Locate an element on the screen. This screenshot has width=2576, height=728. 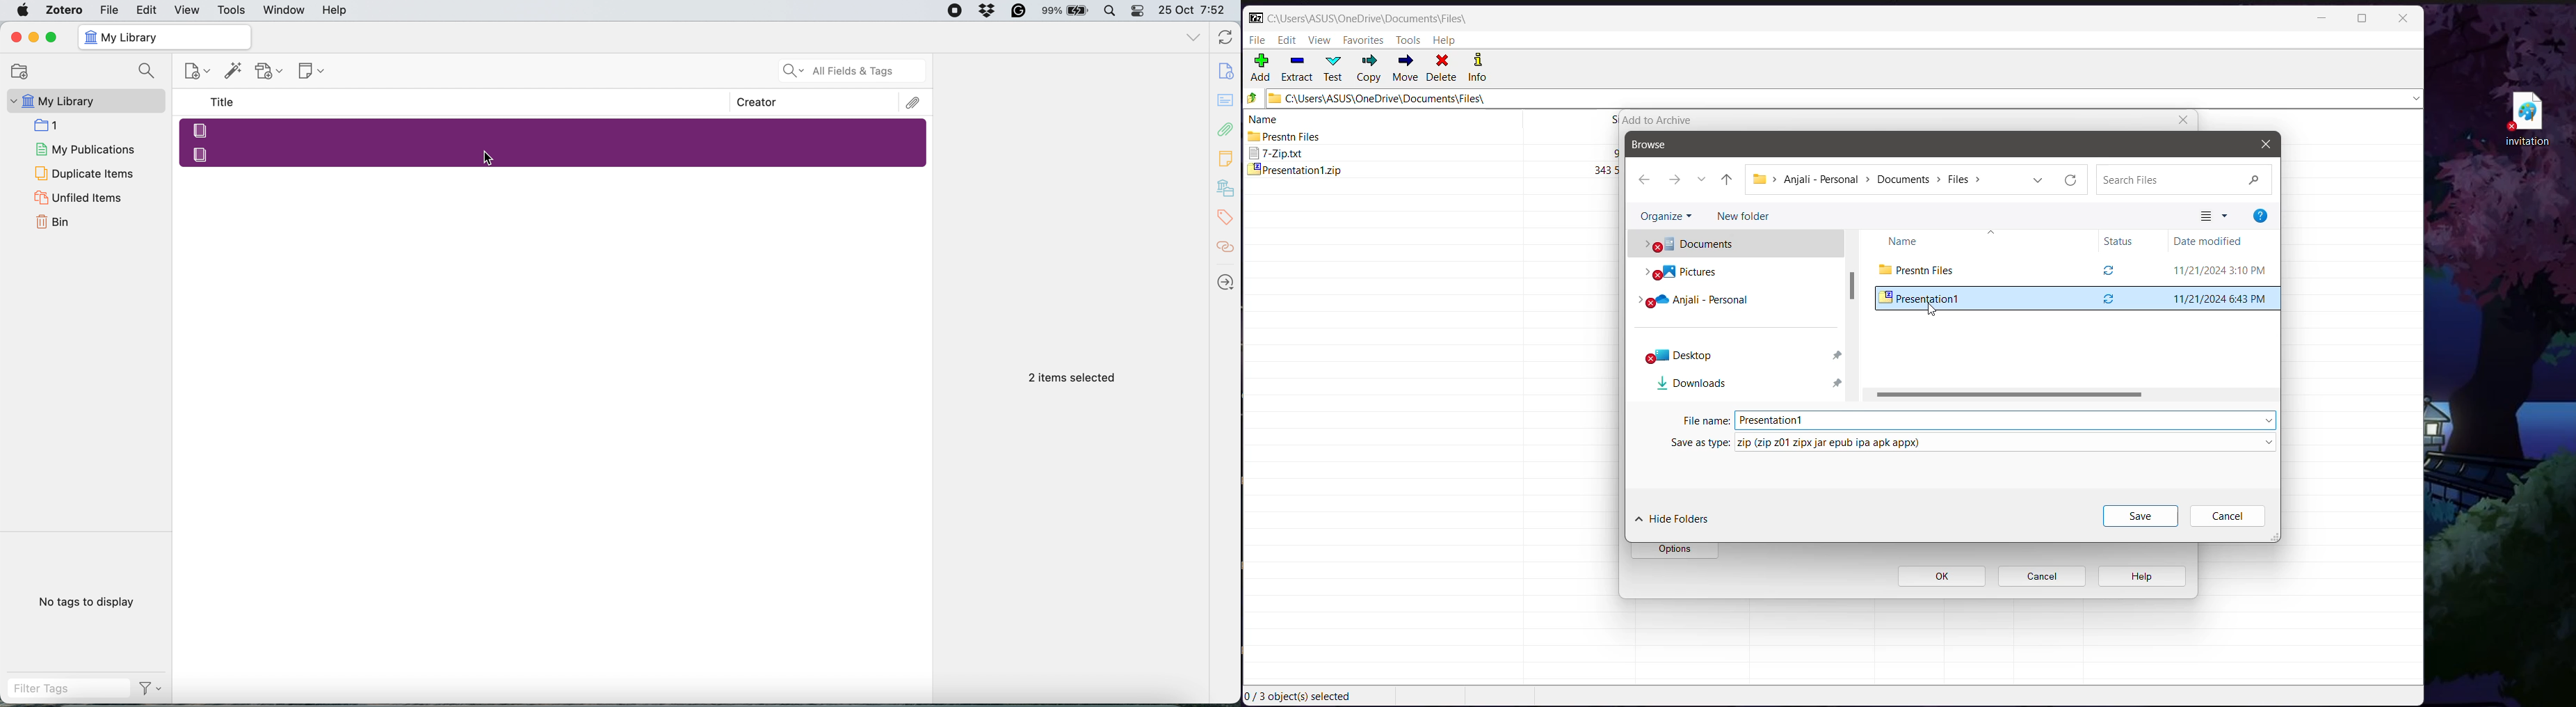
Search is located at coordinates (2183, 180).